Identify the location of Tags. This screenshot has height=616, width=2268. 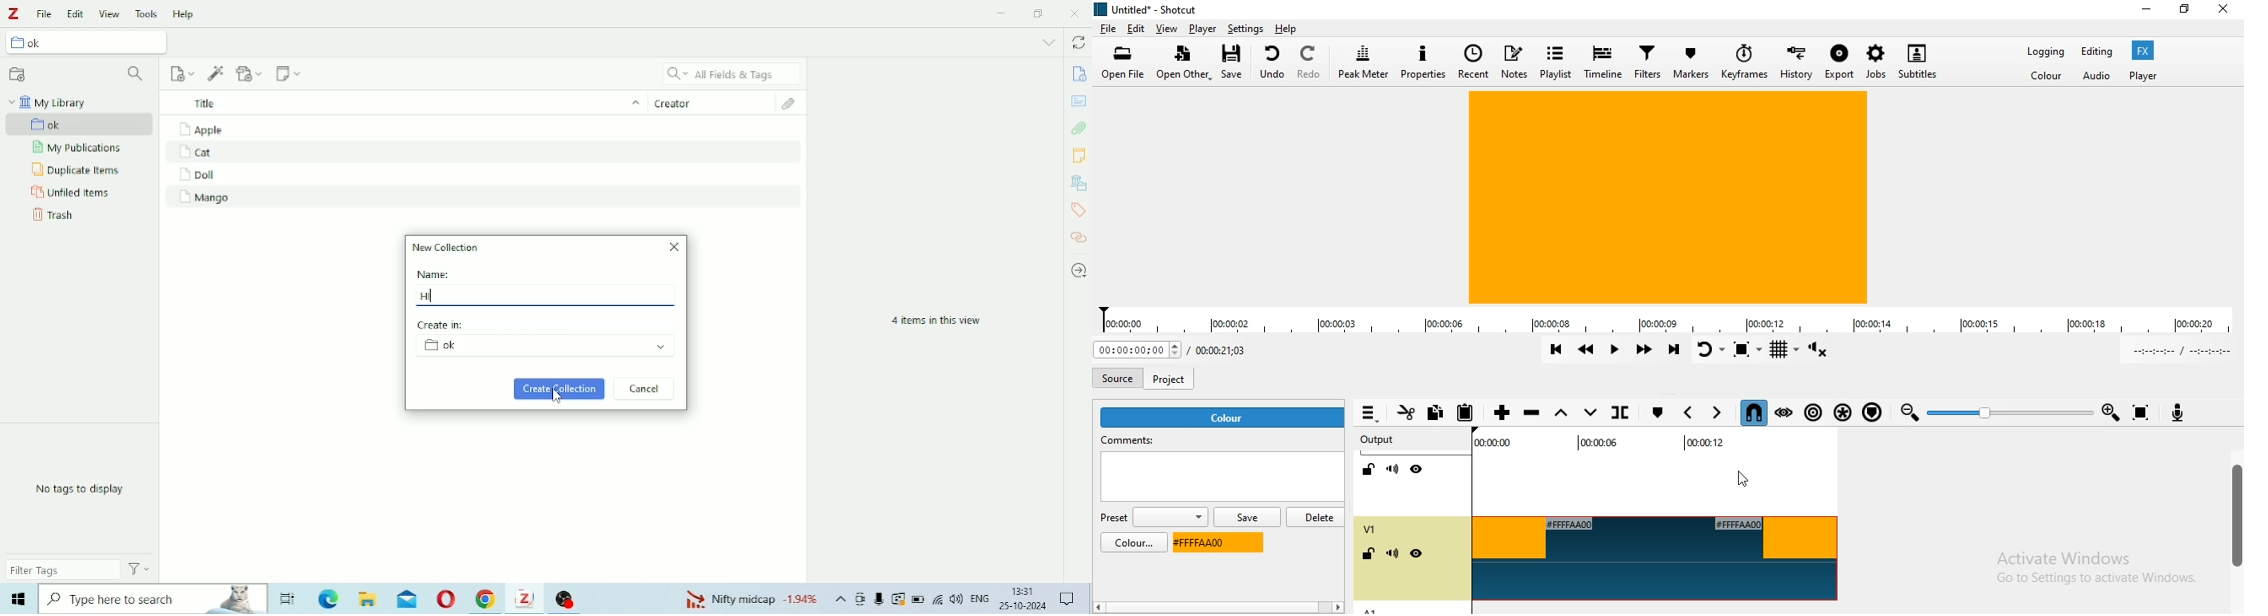
(1078, 210).